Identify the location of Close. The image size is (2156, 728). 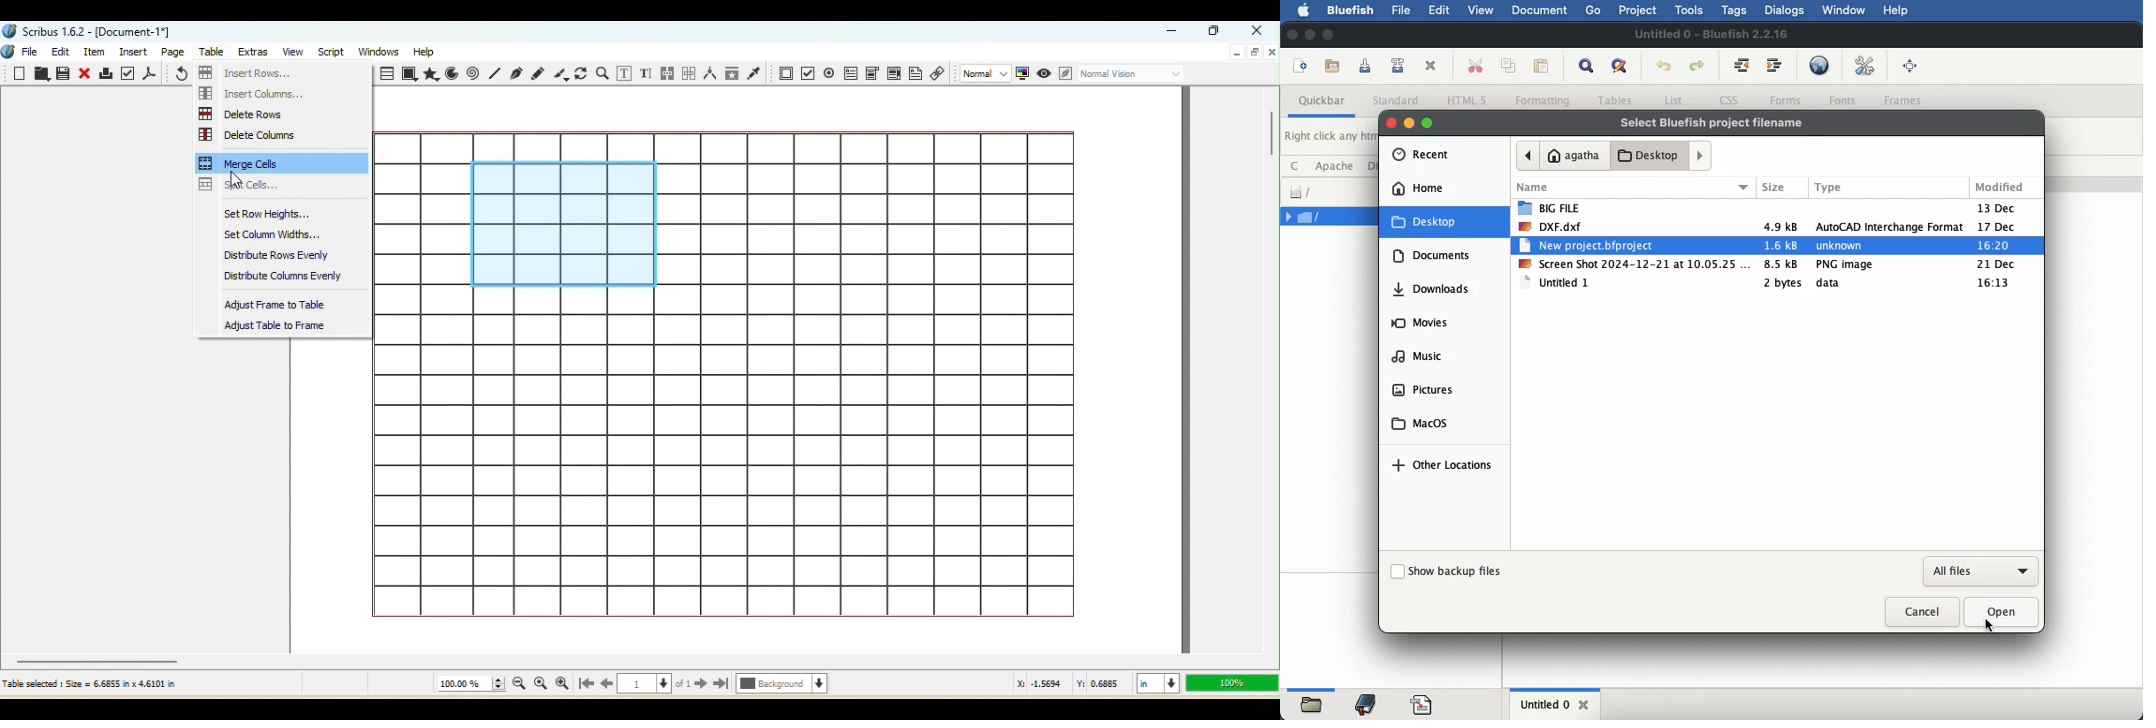
(1254, 29).